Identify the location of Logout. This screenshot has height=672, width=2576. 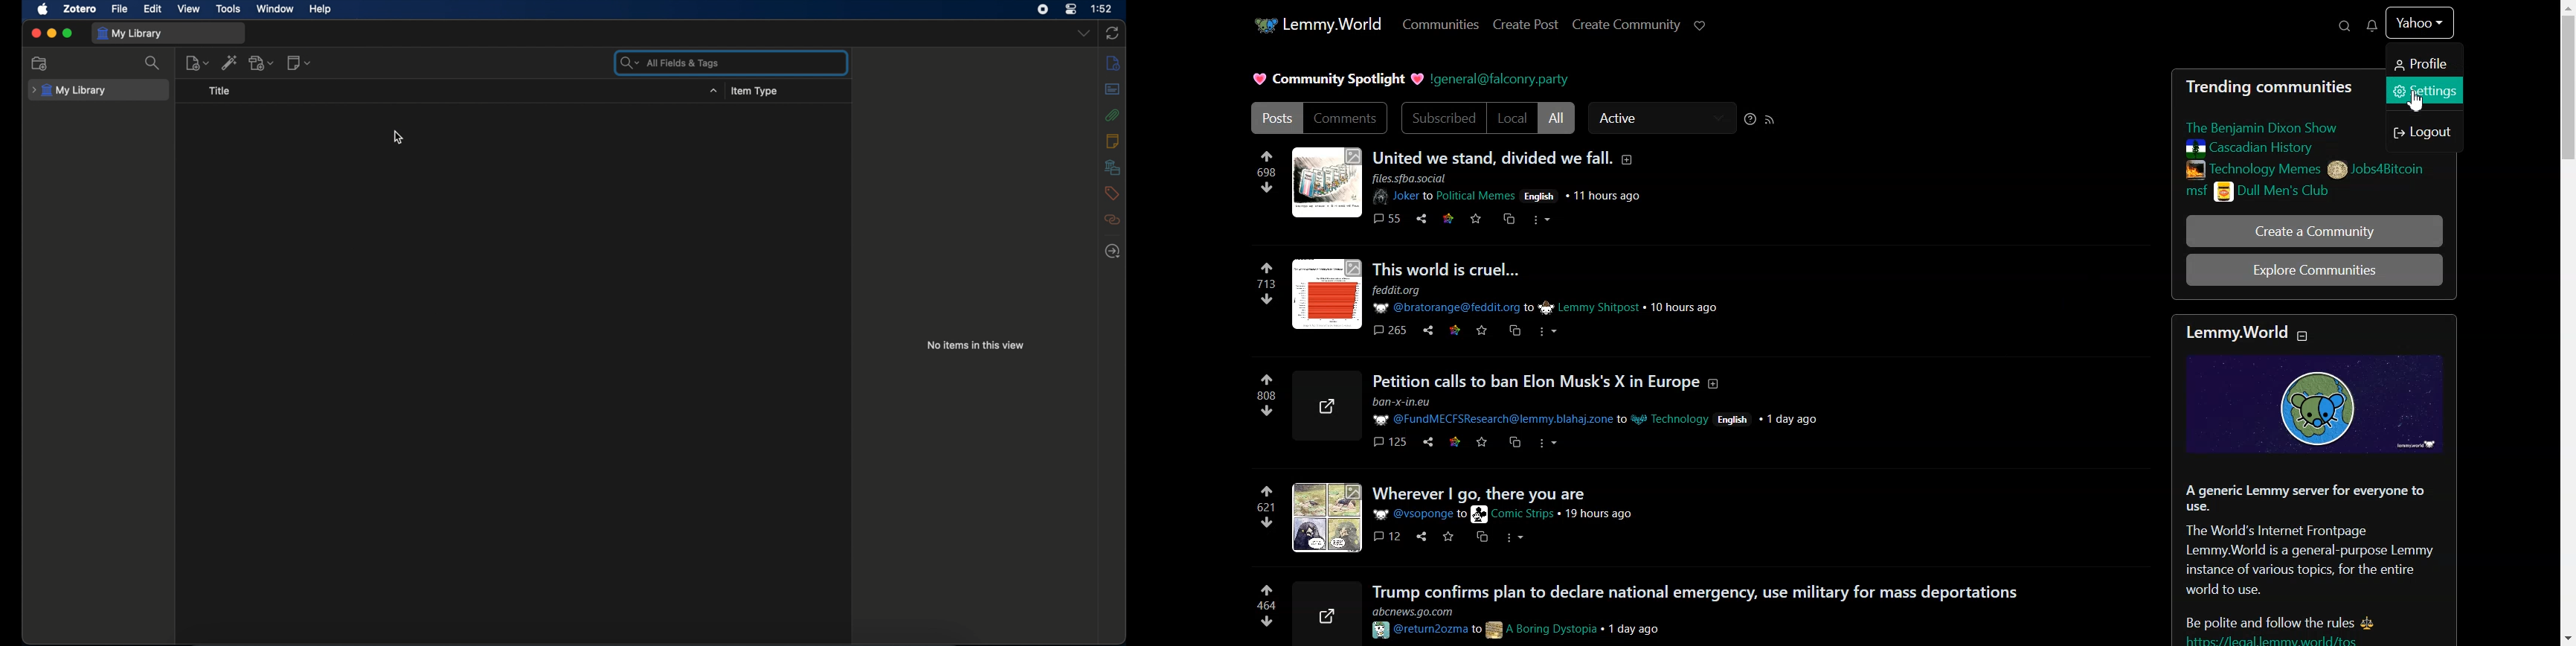
(2424, 132).